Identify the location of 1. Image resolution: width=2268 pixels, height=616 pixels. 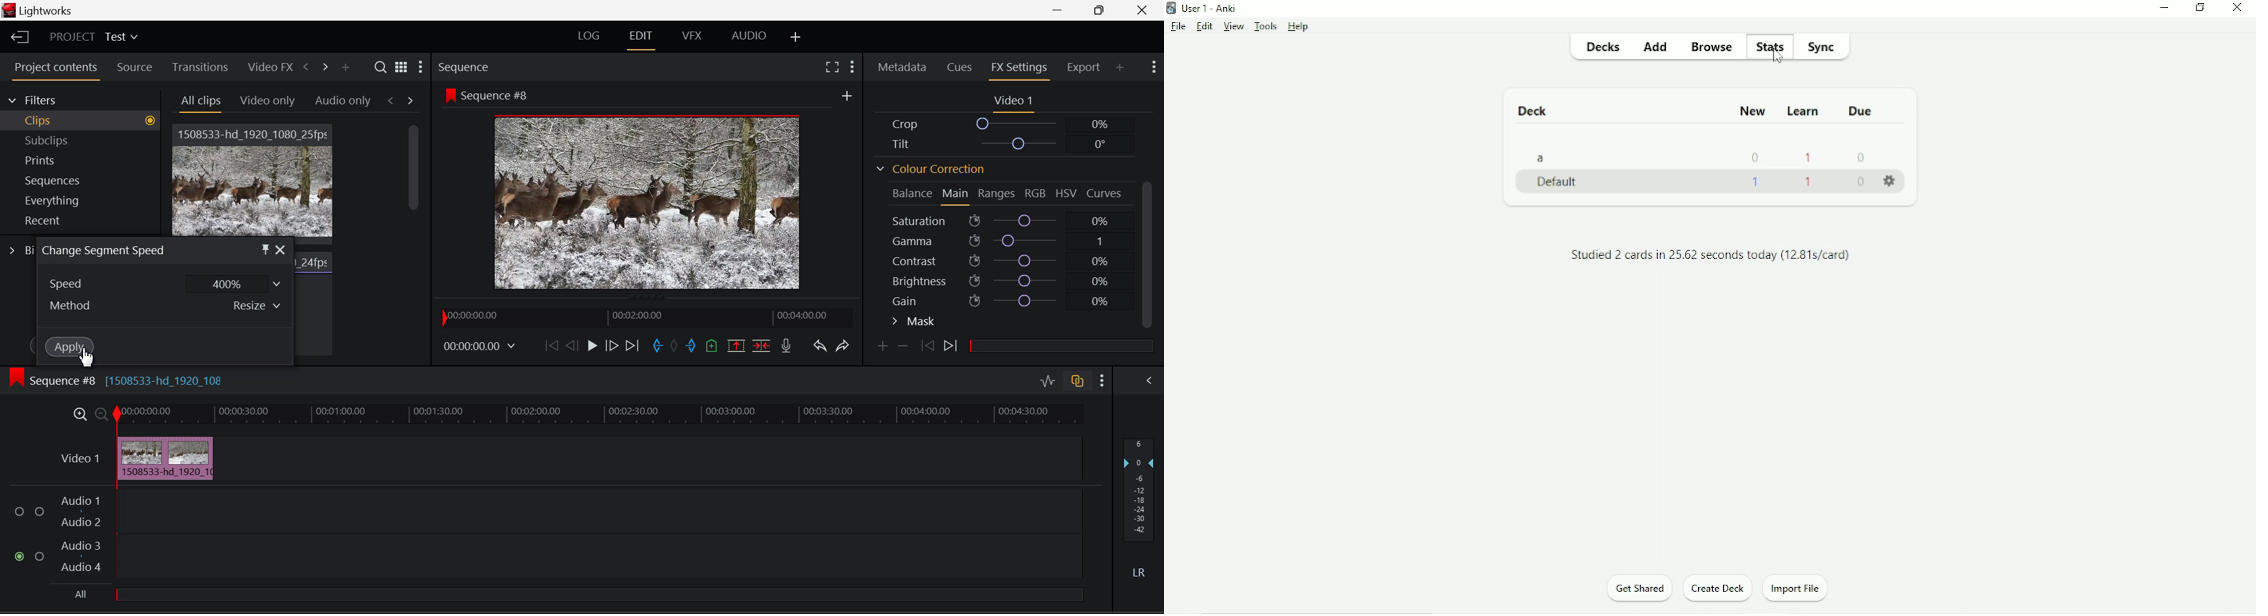
(1752, 181).